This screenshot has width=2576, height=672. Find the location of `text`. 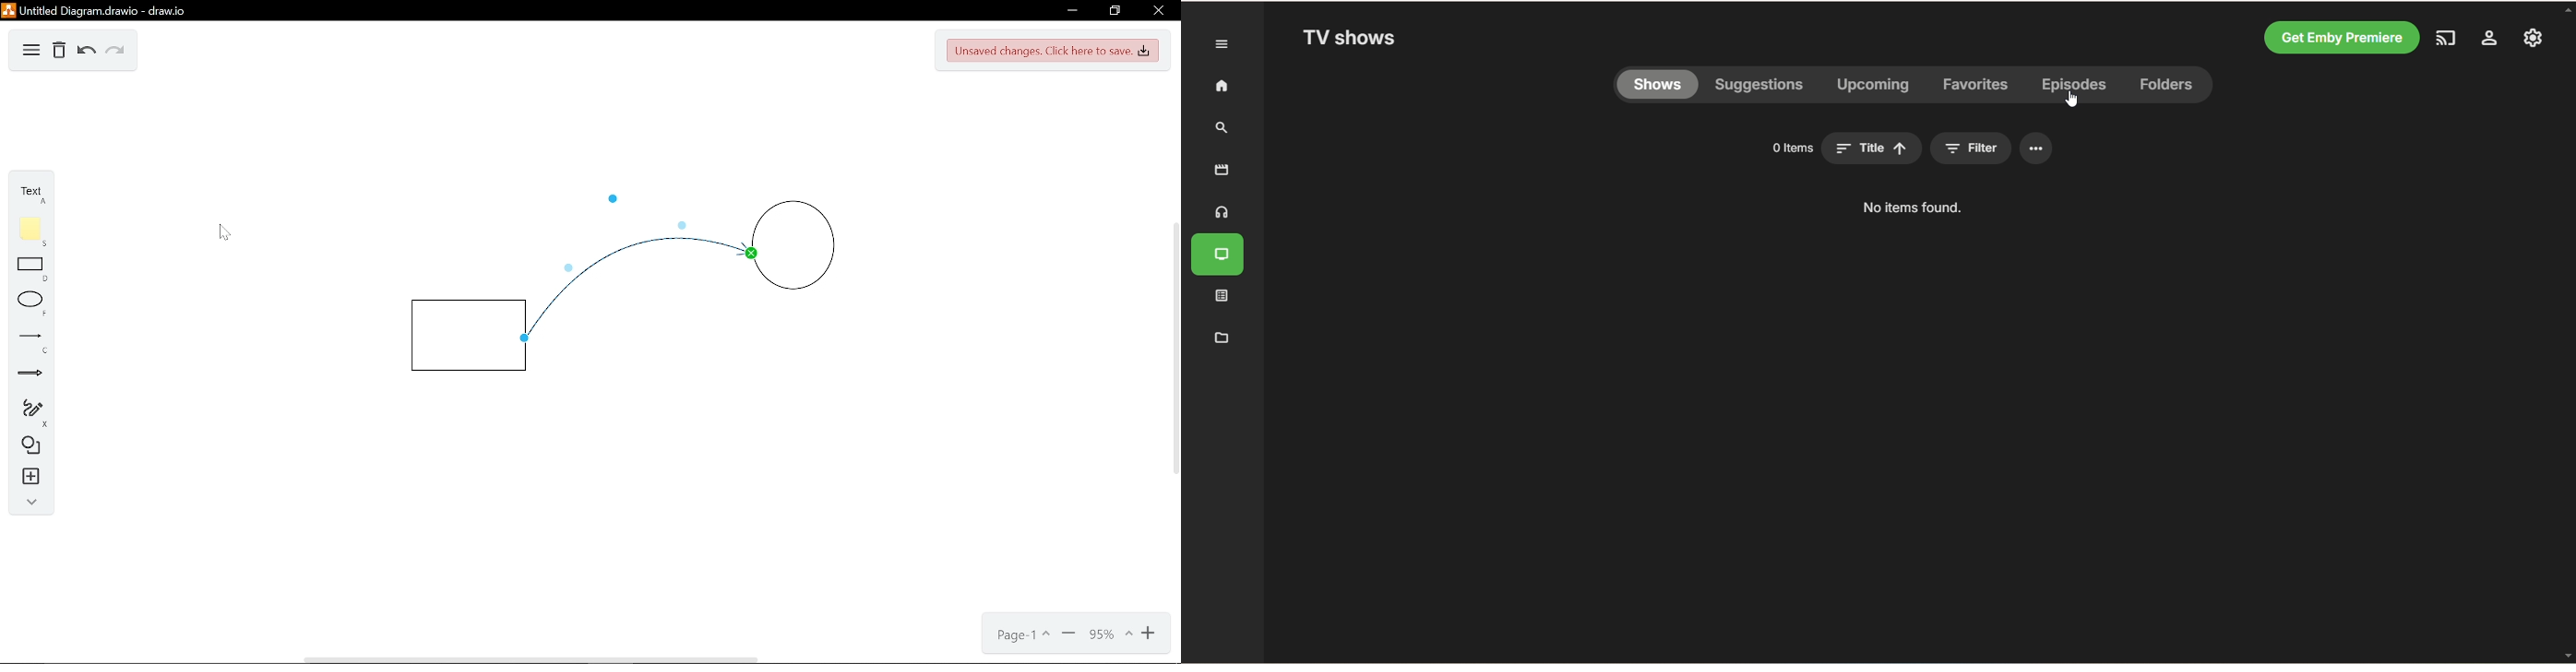

text is located at coordinates (1909, 207).